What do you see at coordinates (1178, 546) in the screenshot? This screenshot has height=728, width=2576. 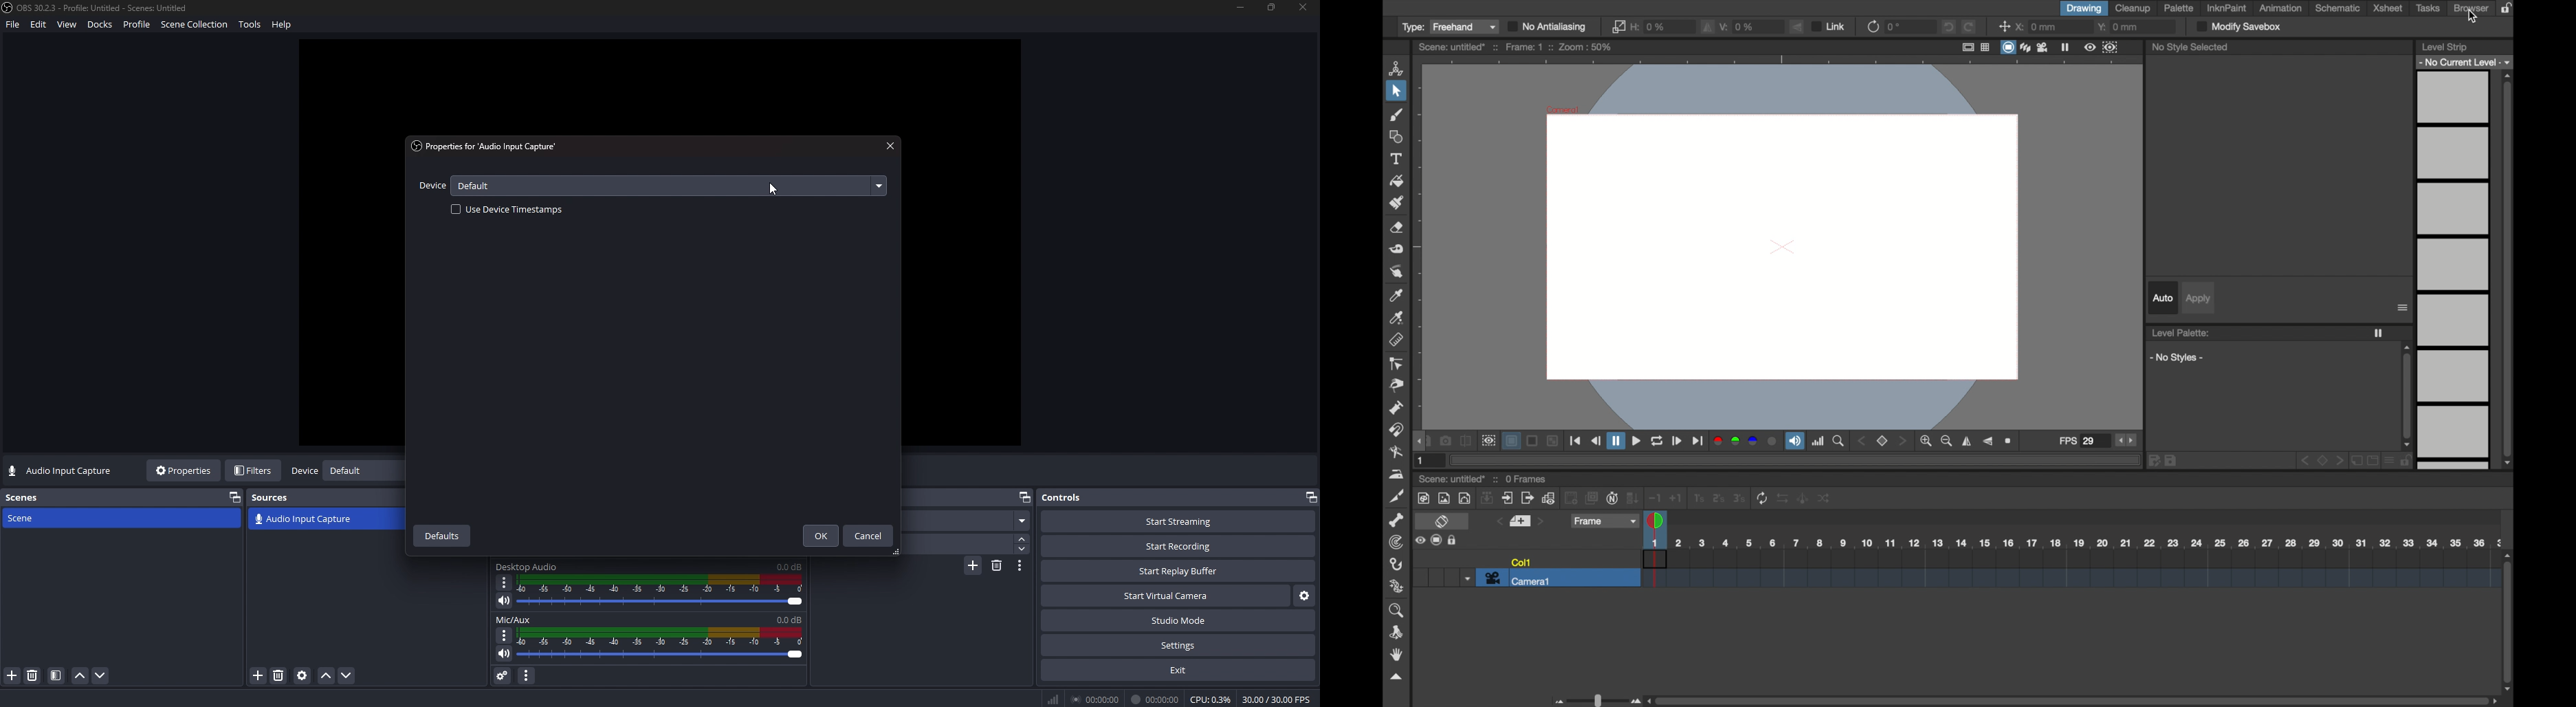 I see `start recording` at bounding box center [1178, 546].